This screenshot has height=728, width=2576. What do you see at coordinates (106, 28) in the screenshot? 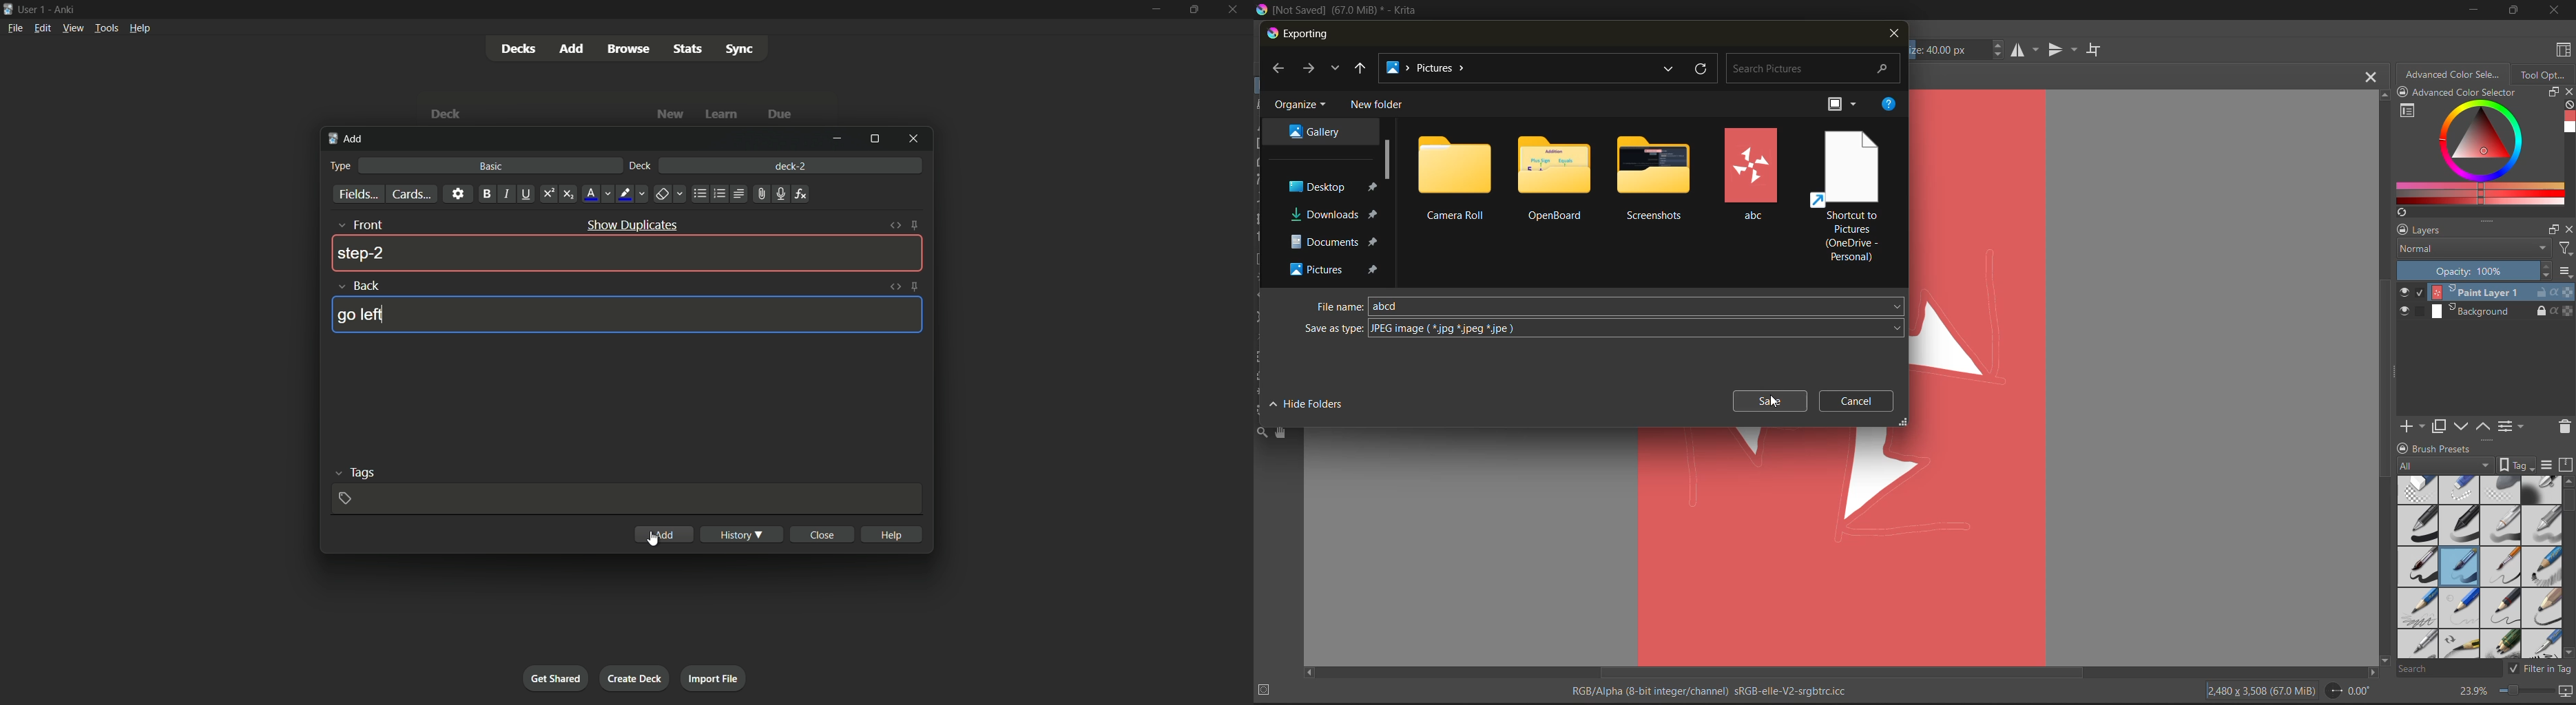
I see `tools menu` at bounding box center [106, 28].